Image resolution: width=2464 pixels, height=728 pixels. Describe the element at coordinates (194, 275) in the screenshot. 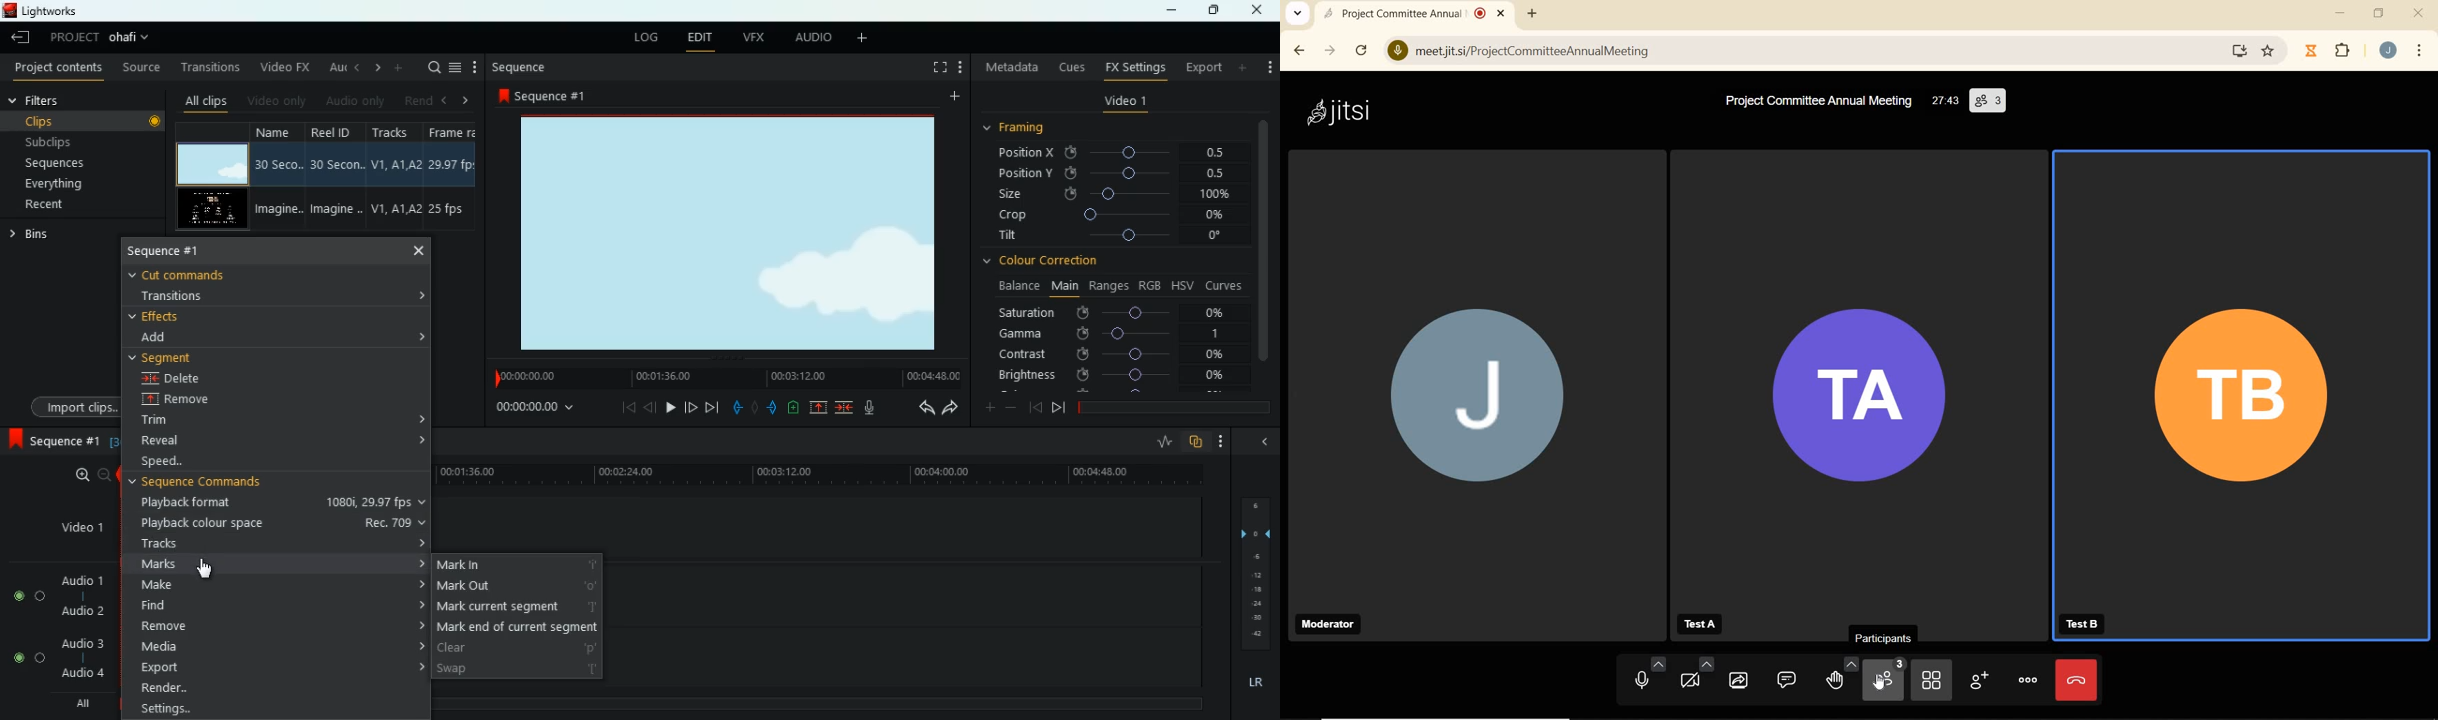

I see `cut commands` at that location.